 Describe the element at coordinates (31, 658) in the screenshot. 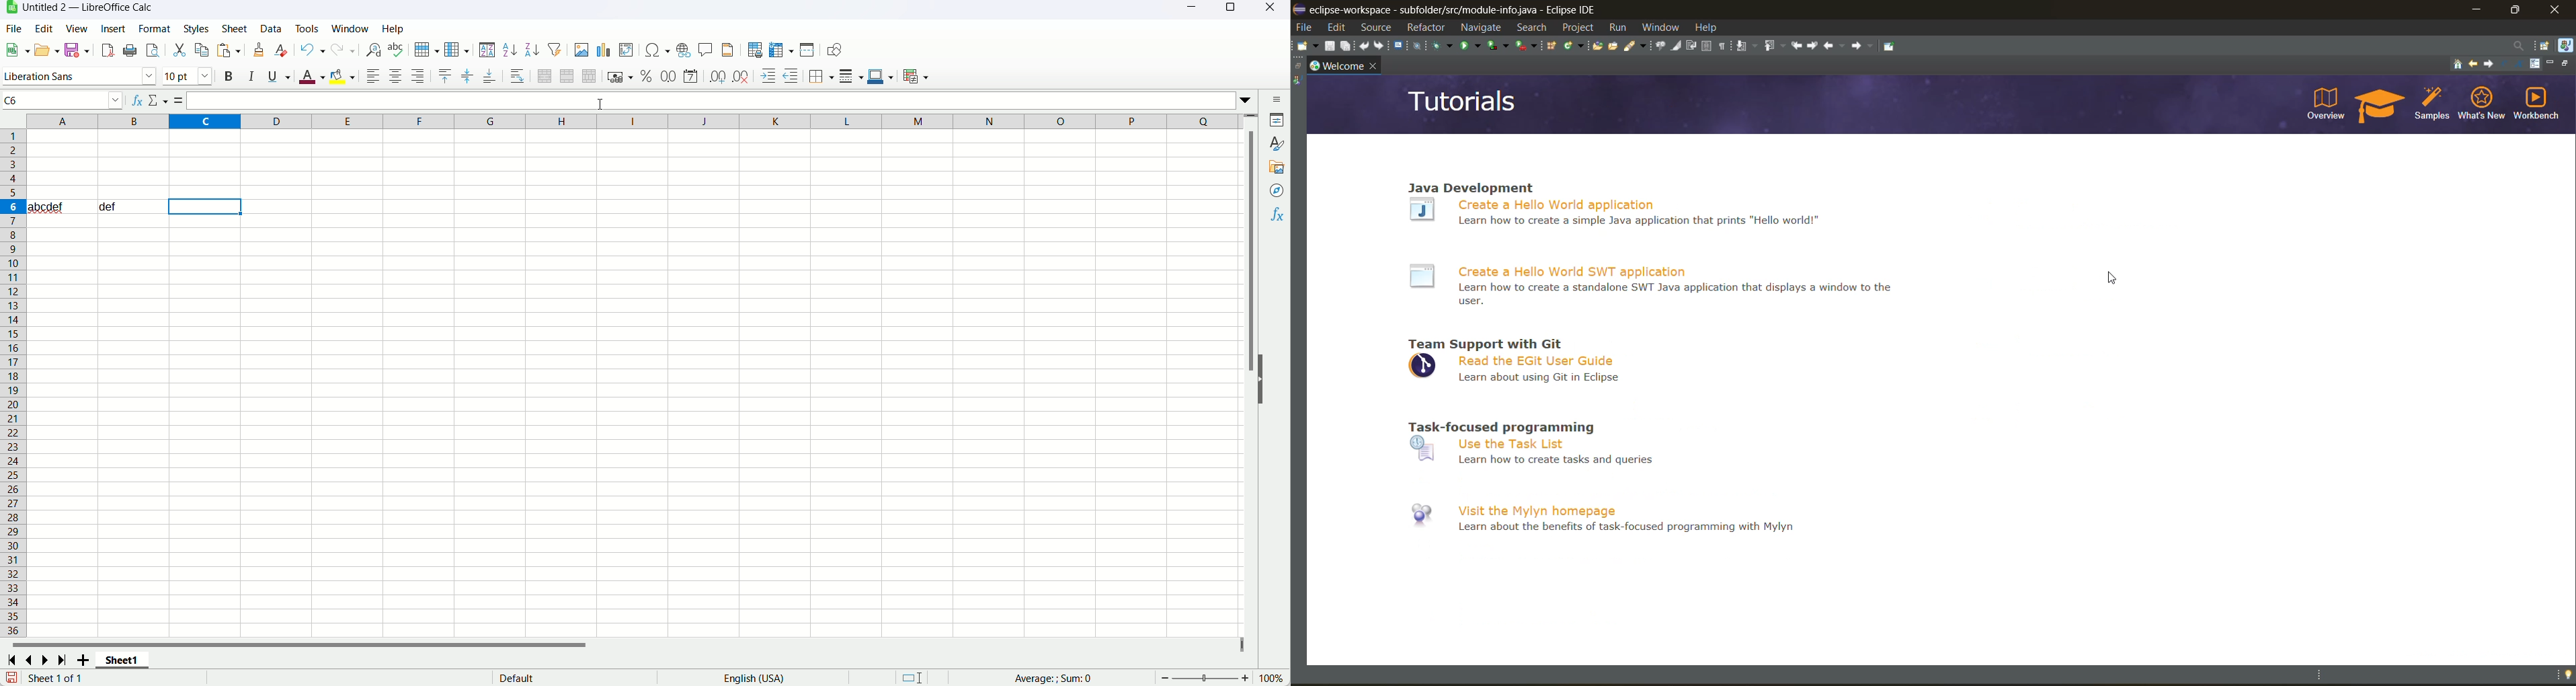

I see `scroll to previous sheet` at that location.